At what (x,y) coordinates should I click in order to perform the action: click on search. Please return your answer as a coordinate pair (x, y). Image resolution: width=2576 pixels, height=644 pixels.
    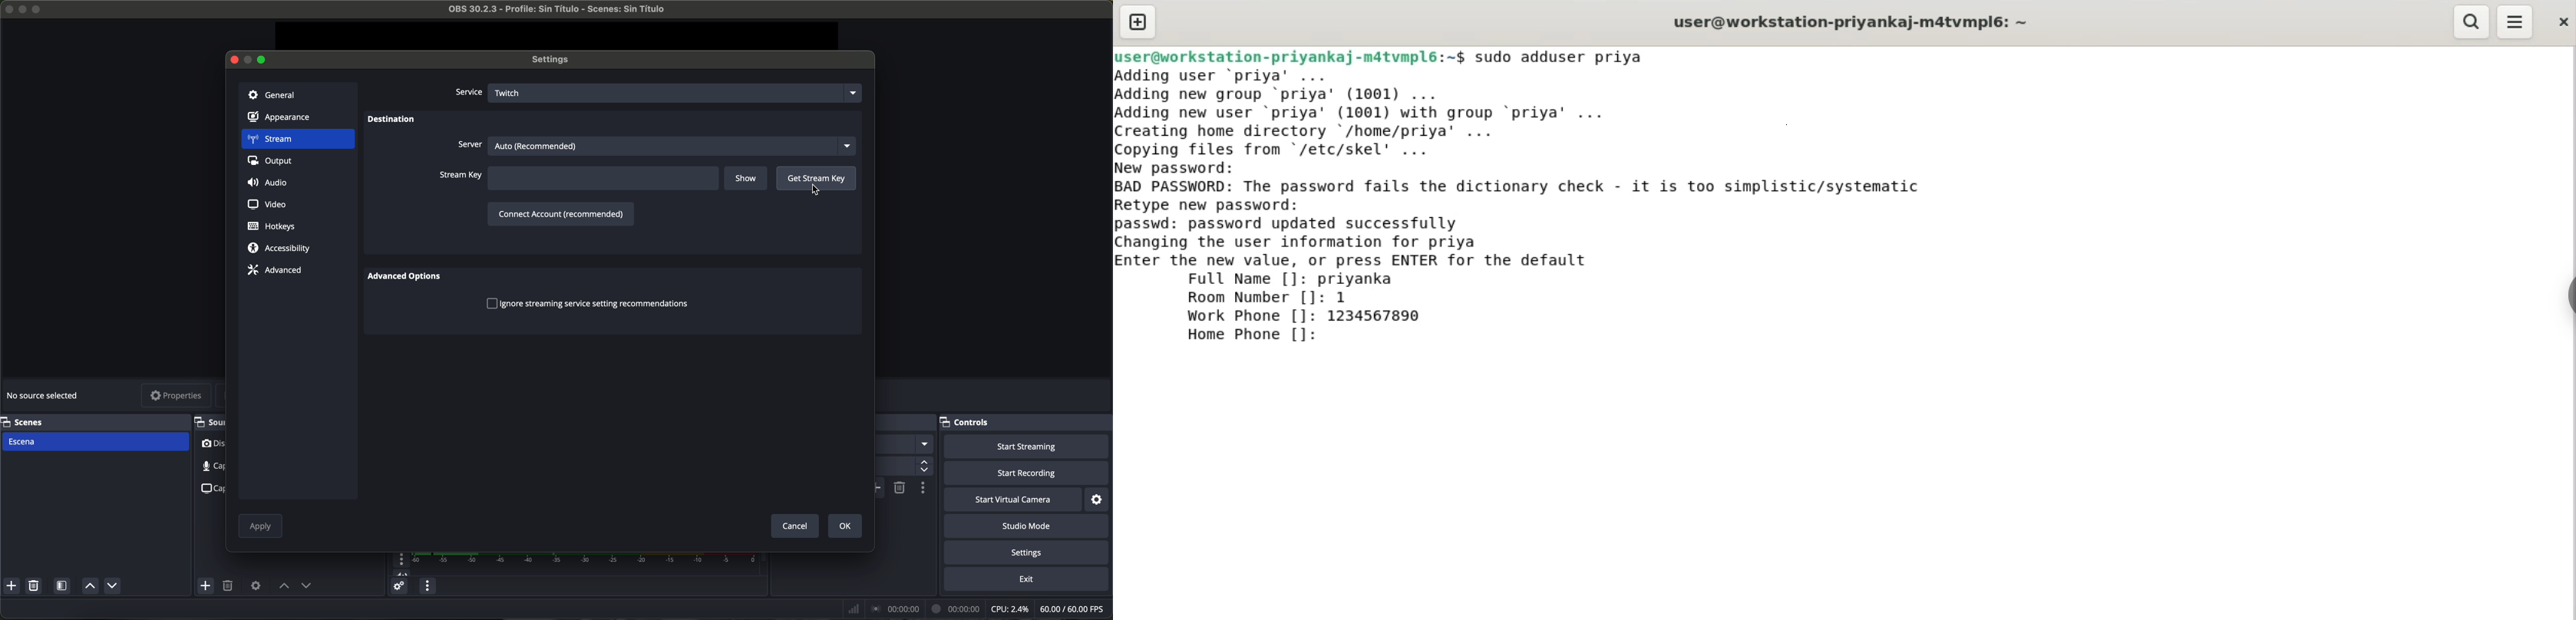
    Looking at the image, I should click on (2472, 22).